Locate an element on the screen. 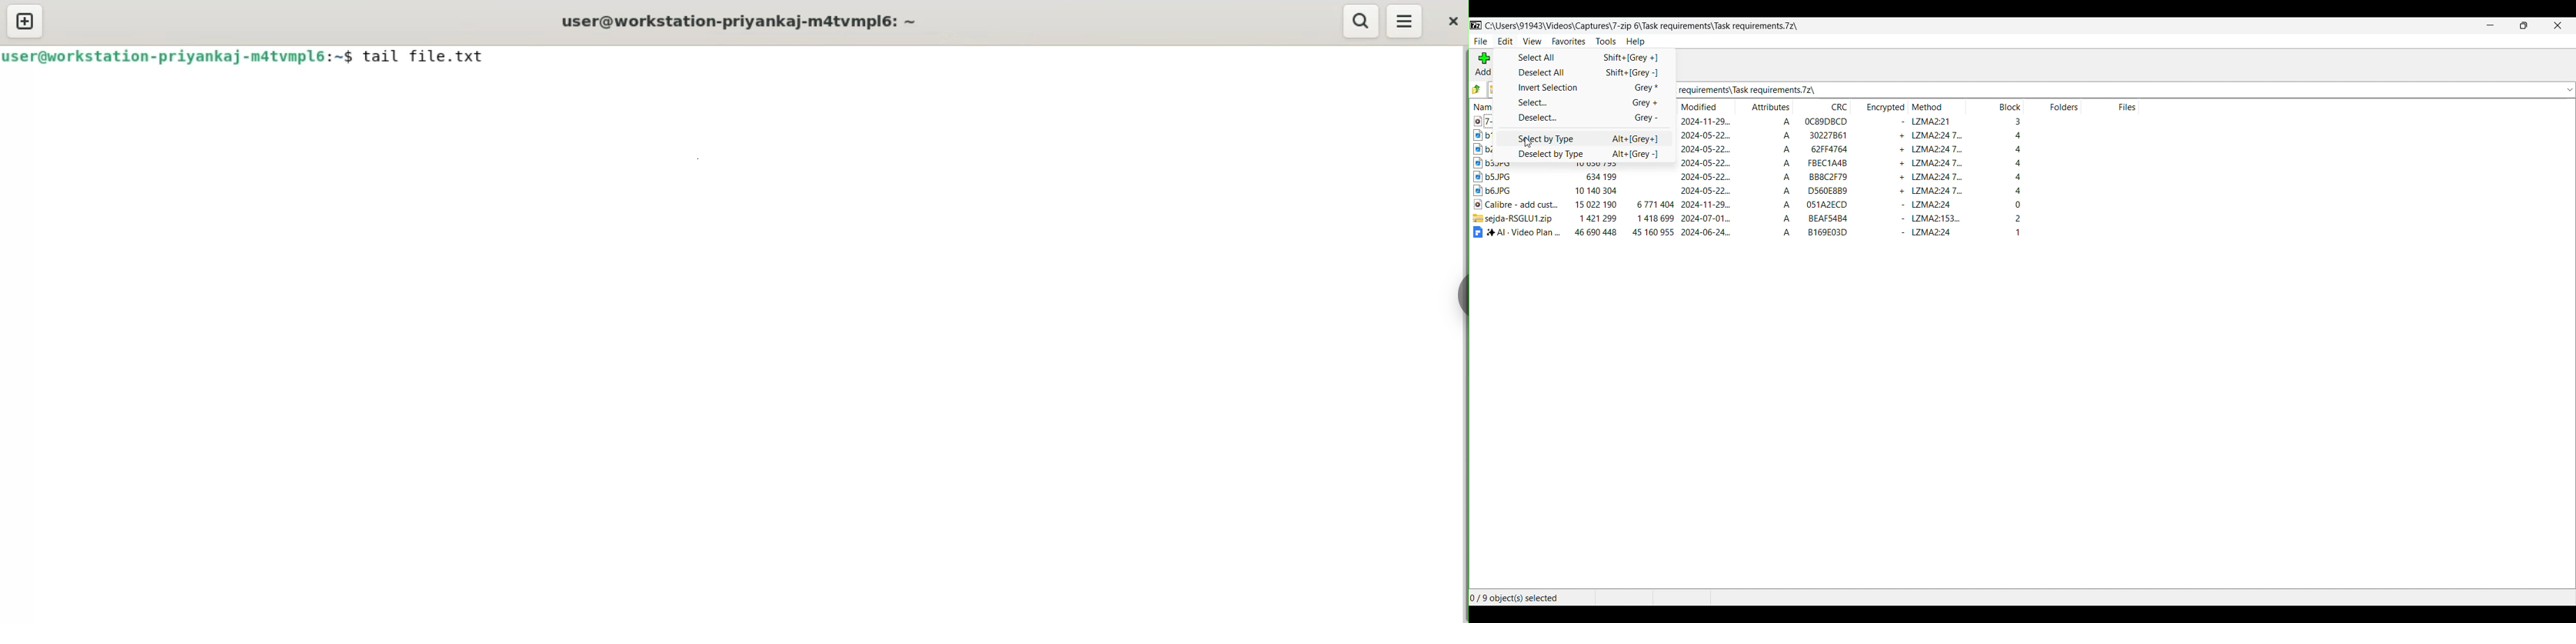 Image resolution: width=2576 pixels, height=644 pixels. Close interface is located at coordinates (2558, 25).